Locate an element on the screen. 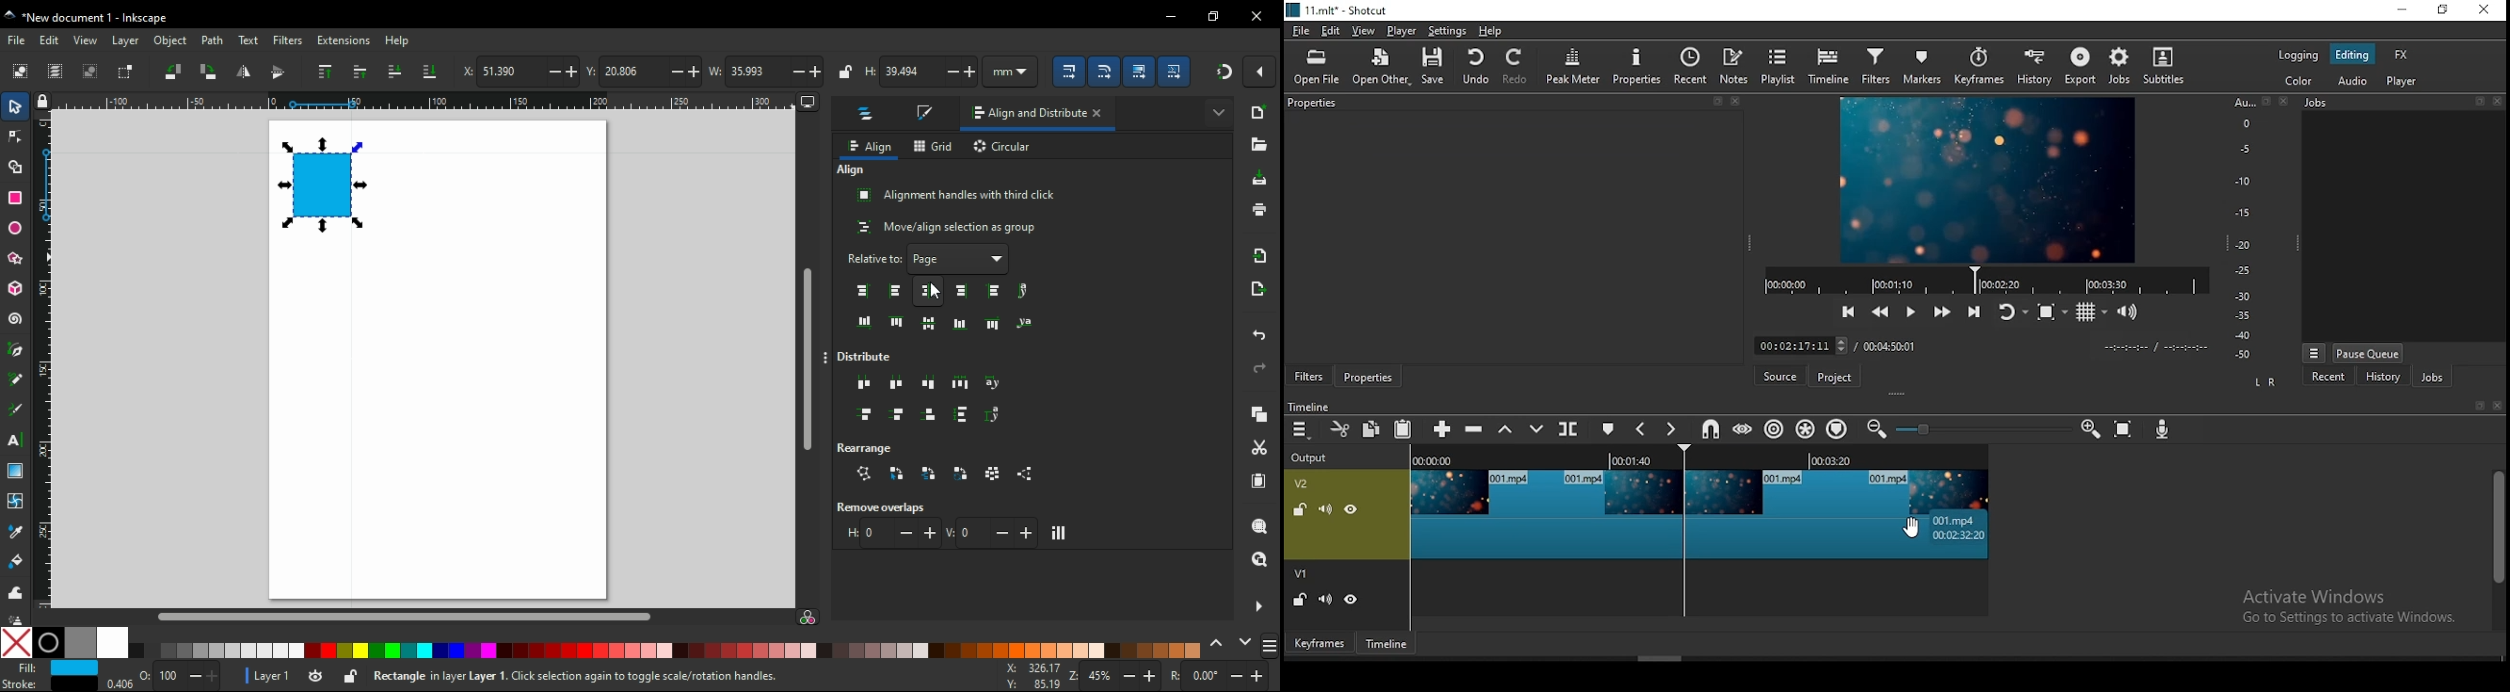 The image size is (2520, 700). redo is located at coordinates (1260, 368).